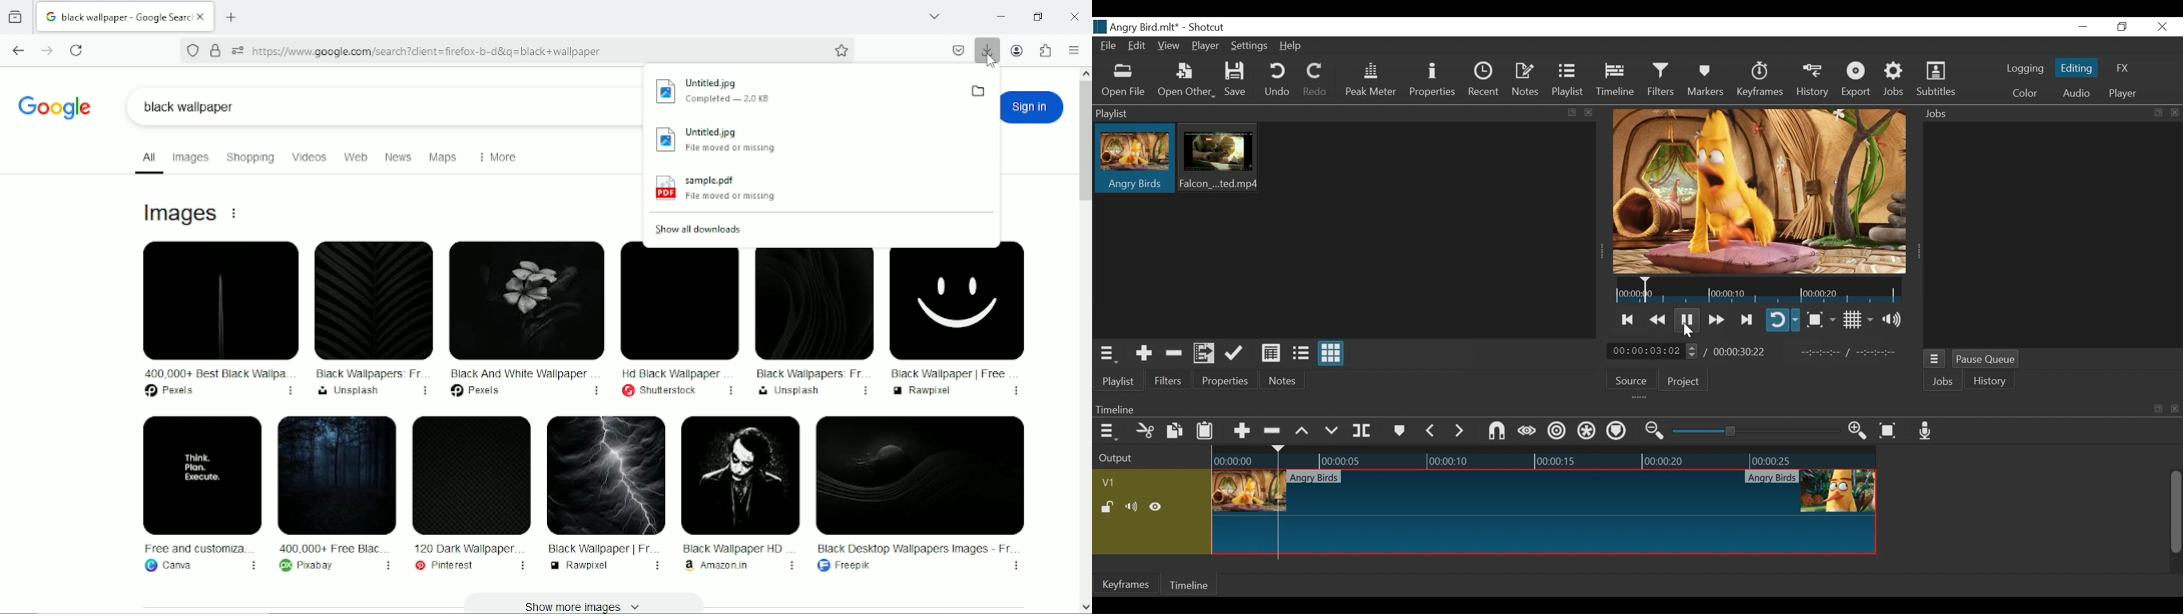  What do you see at coordinates (1317, 80) in the screenshot?
I see `Redo` at bounding box center [1317, 80].